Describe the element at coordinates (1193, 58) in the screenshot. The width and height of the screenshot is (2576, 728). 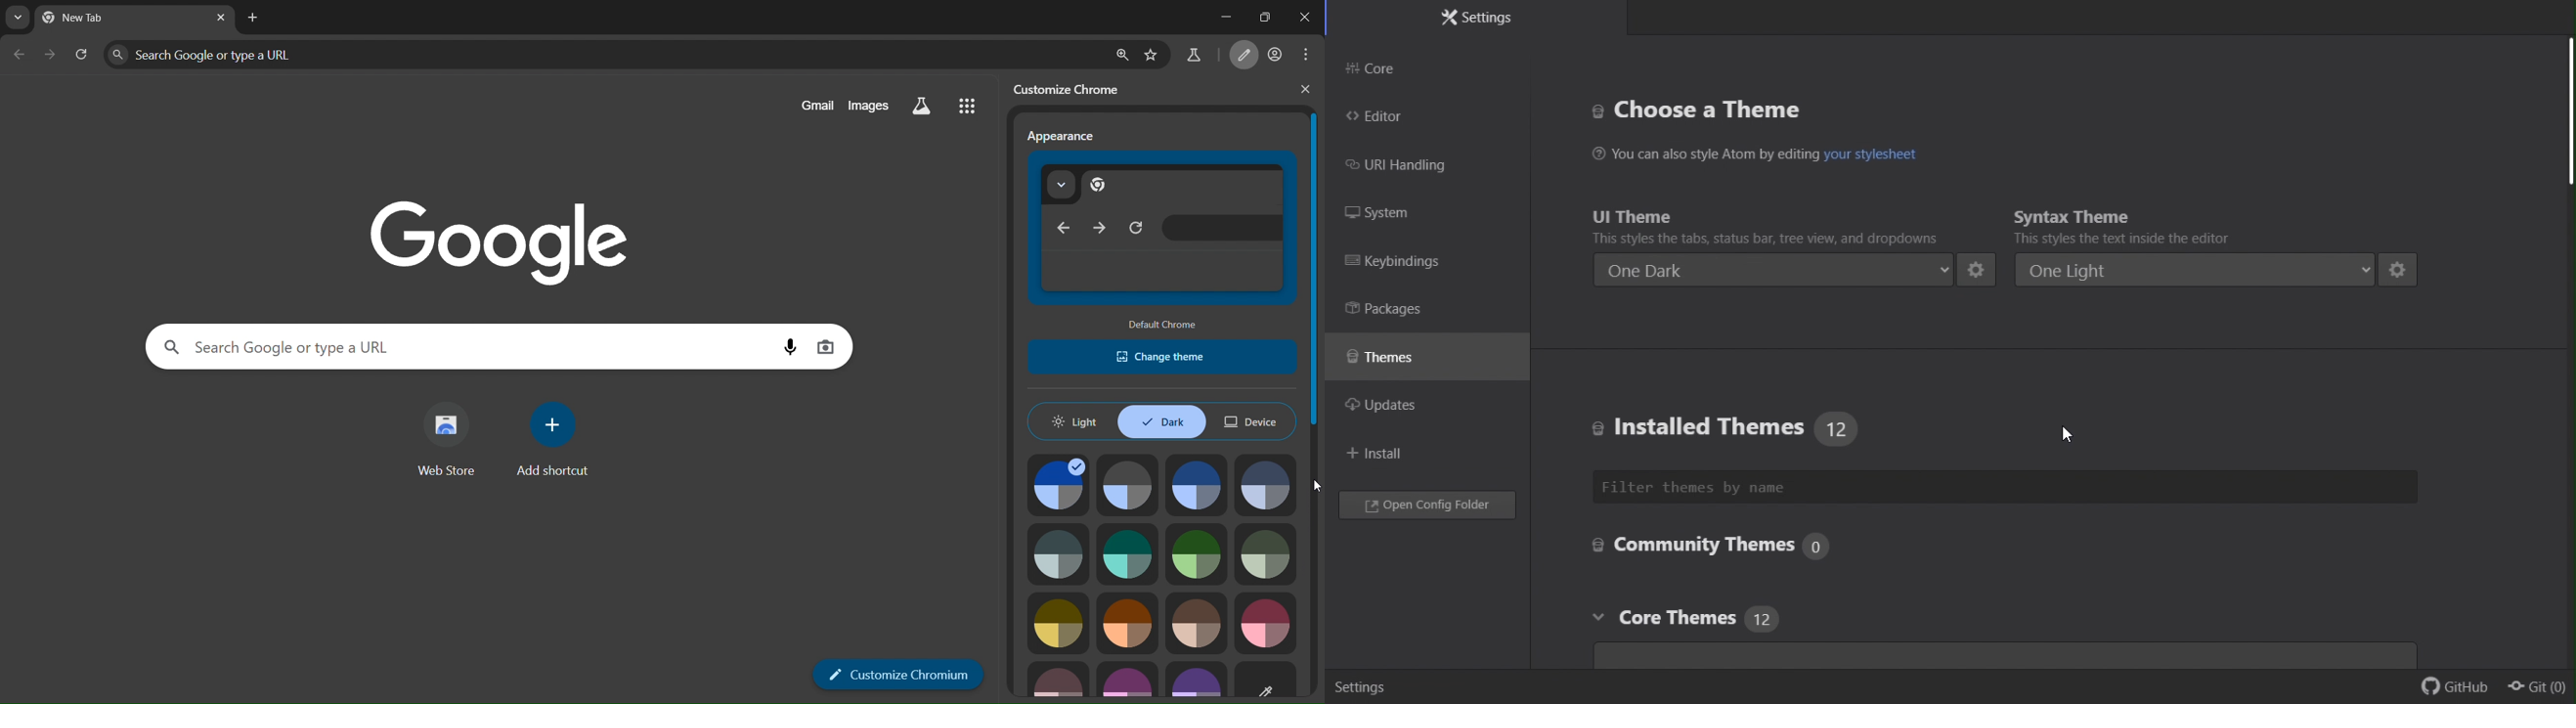
I see `search labs` at that location.